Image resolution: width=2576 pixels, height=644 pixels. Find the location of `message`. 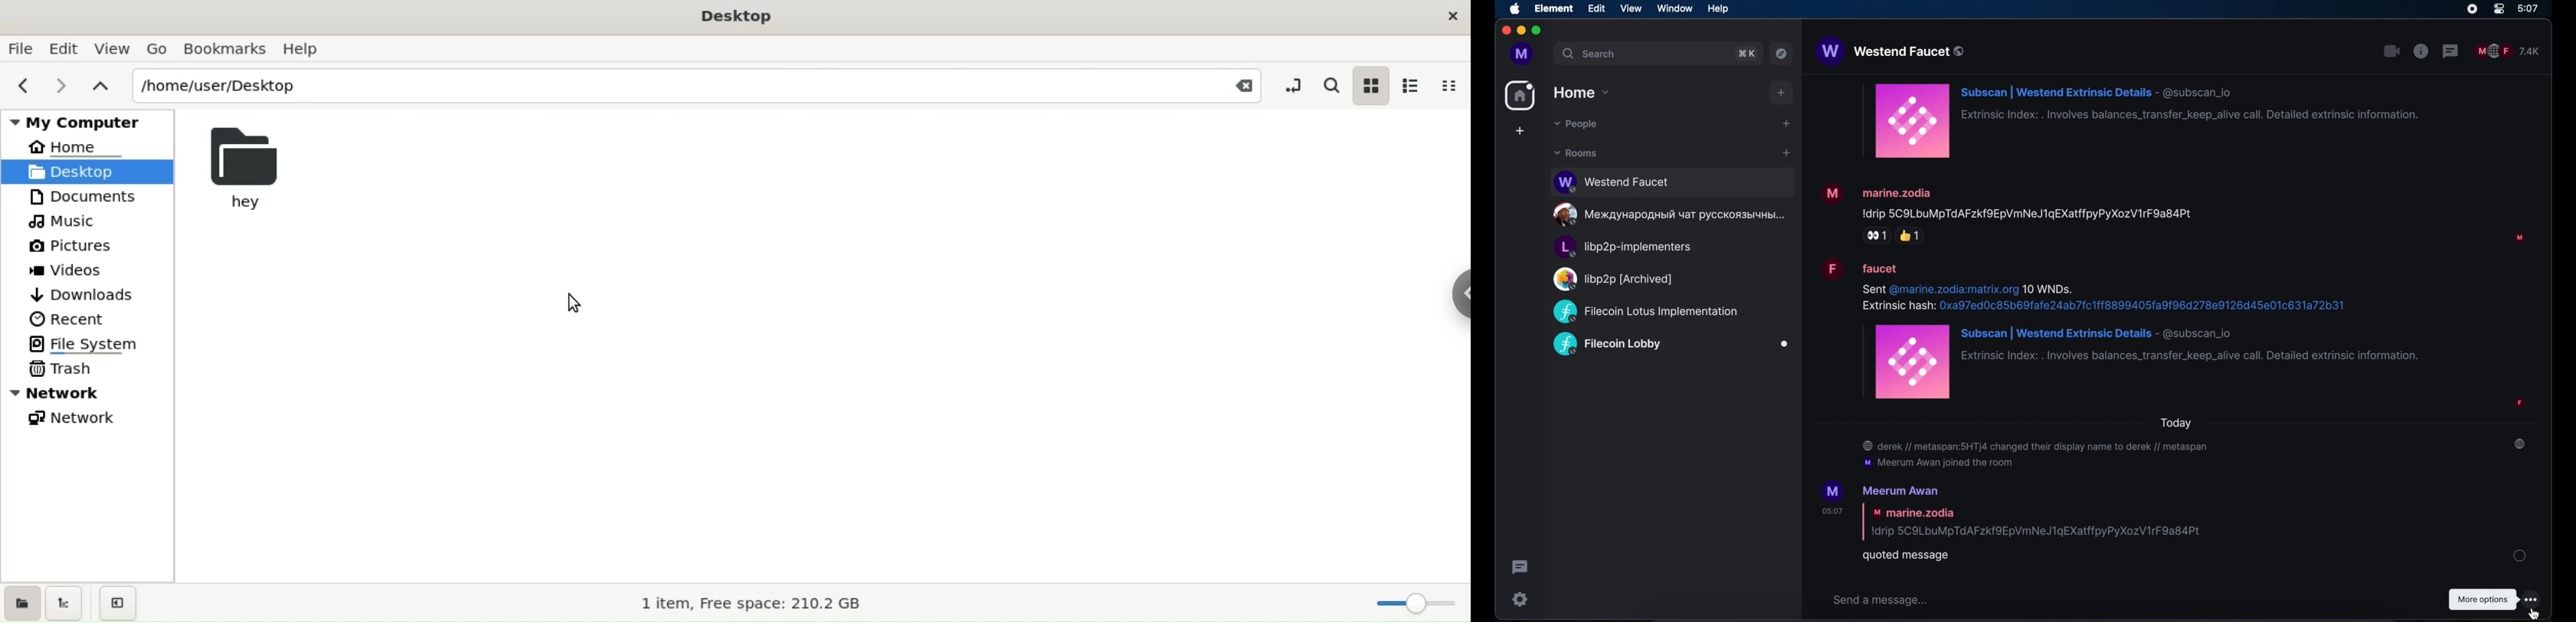

message is located at coordinates (2174, 214).